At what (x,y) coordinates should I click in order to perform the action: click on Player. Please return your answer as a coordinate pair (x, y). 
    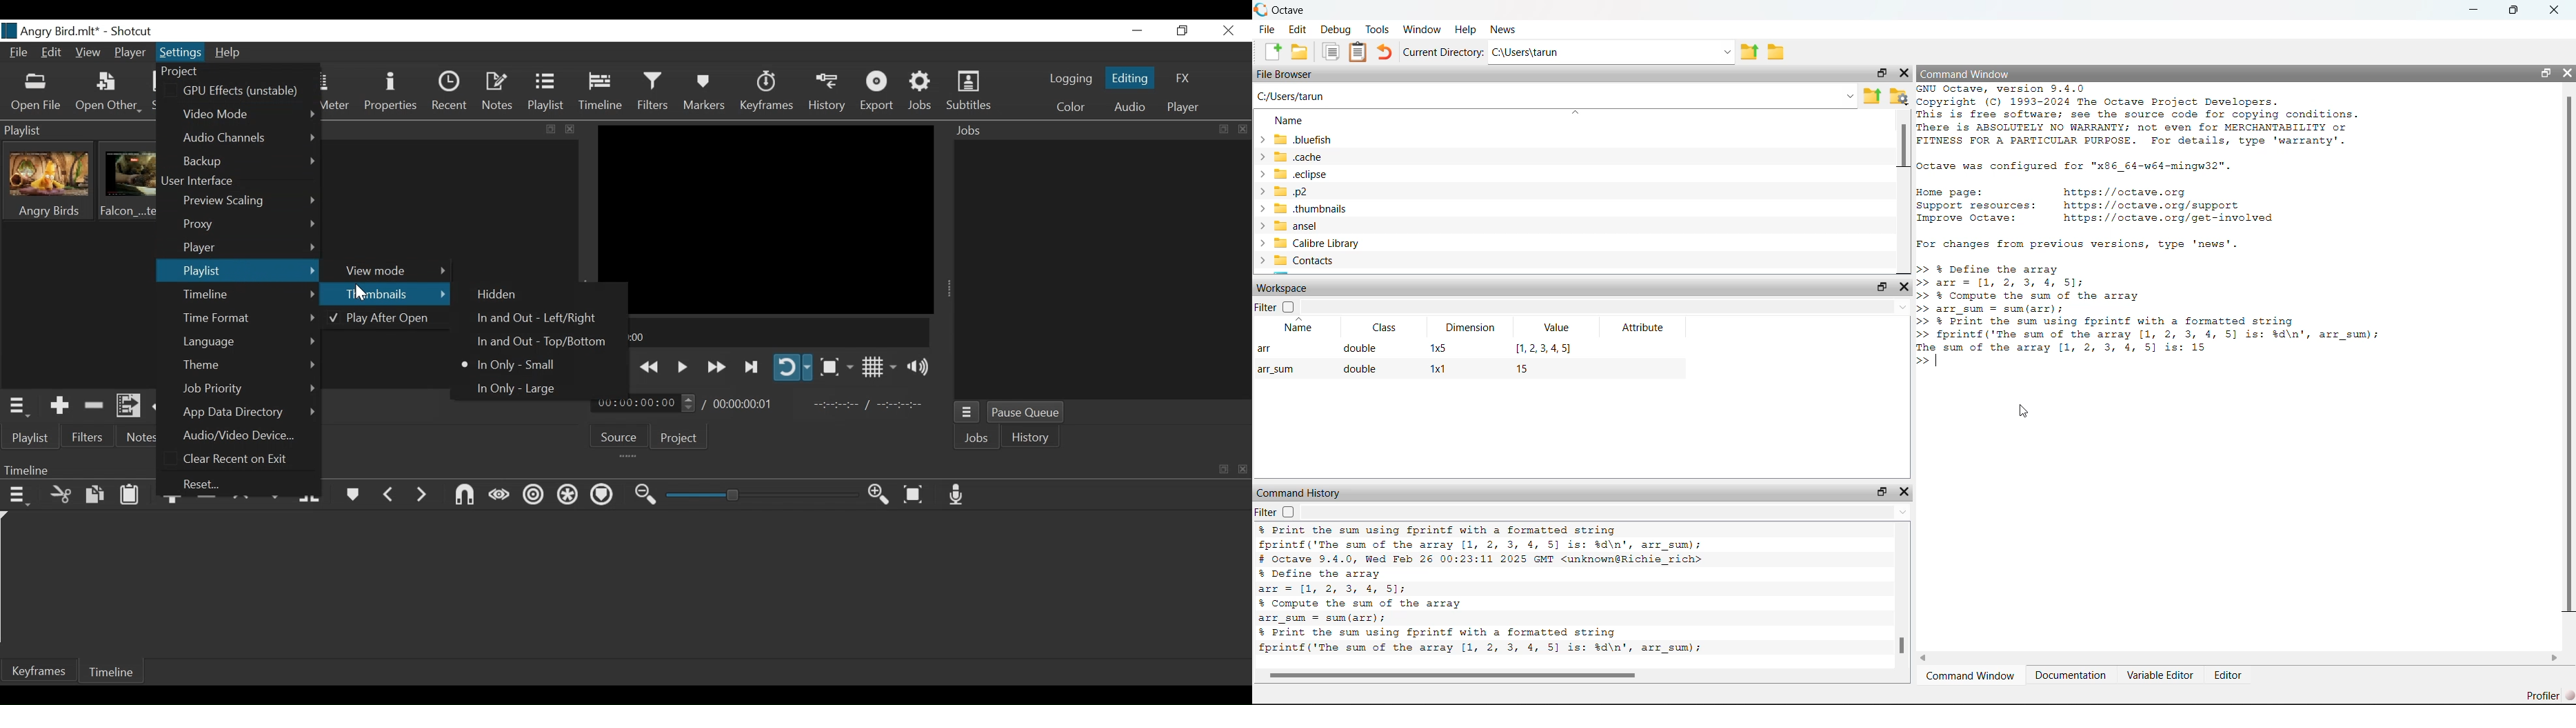
    Looking at the image, I should click on (130, 52).